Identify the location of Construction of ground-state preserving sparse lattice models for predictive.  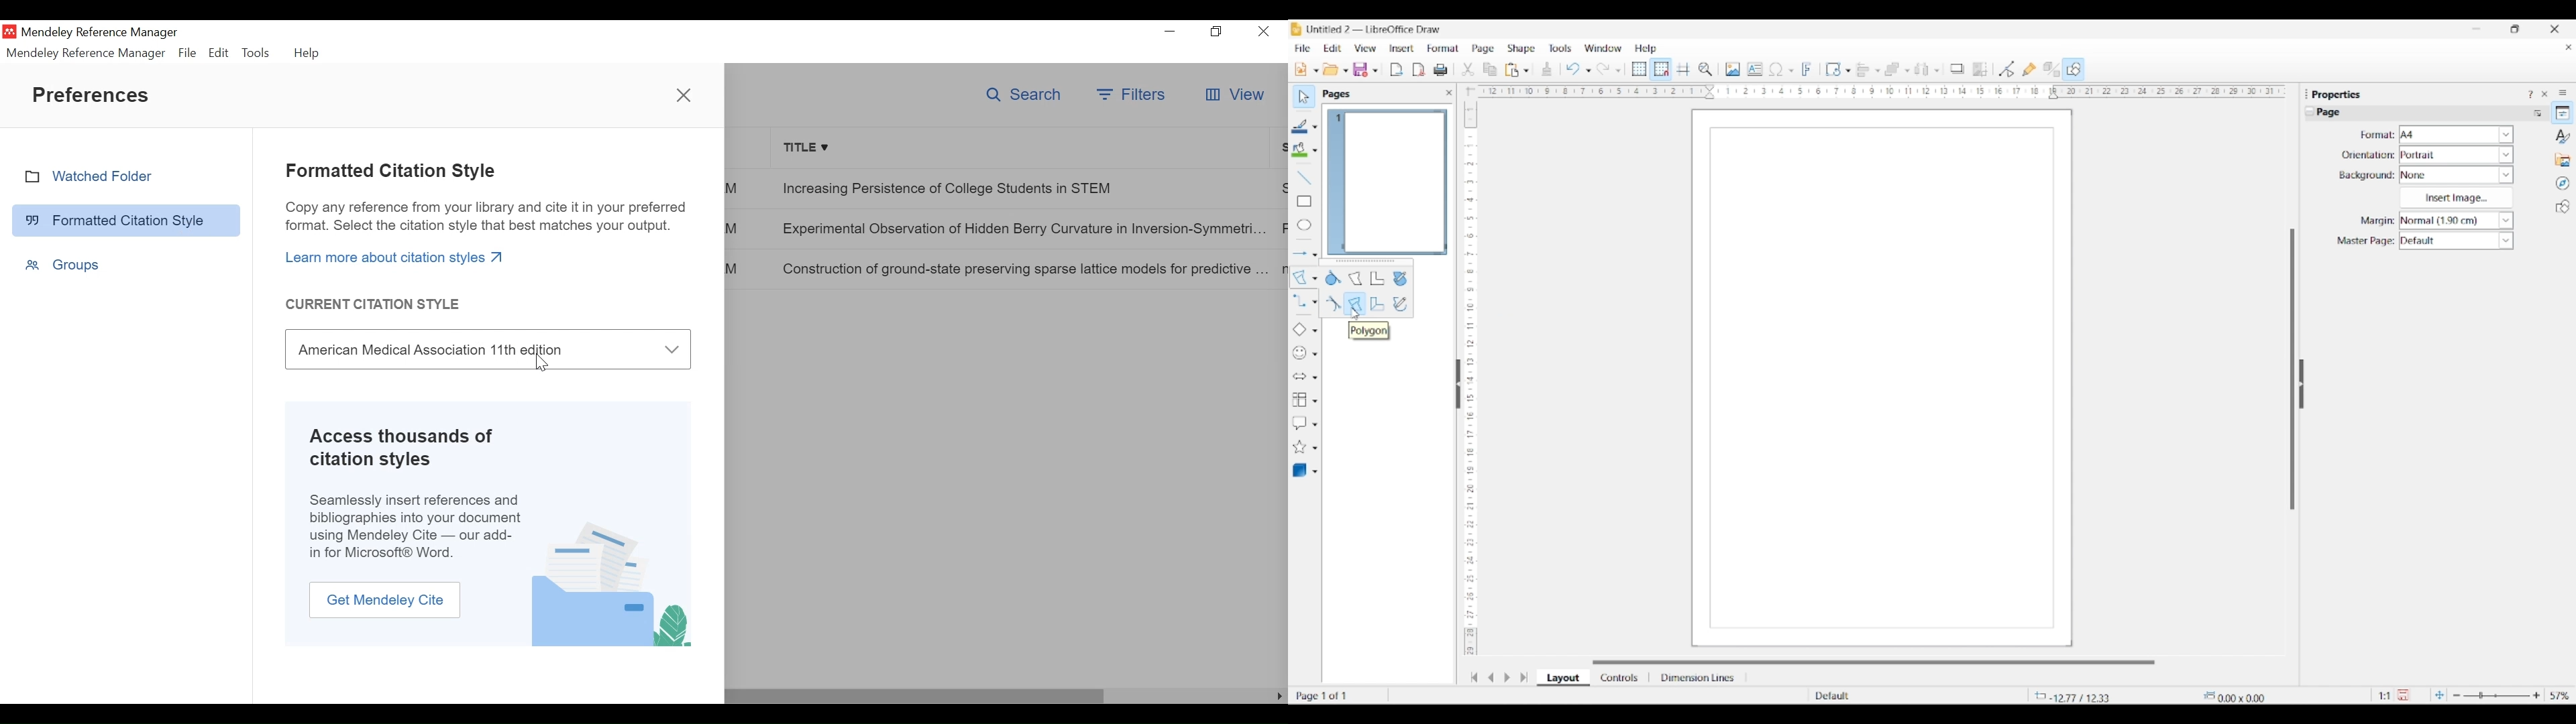
(1023, 268).